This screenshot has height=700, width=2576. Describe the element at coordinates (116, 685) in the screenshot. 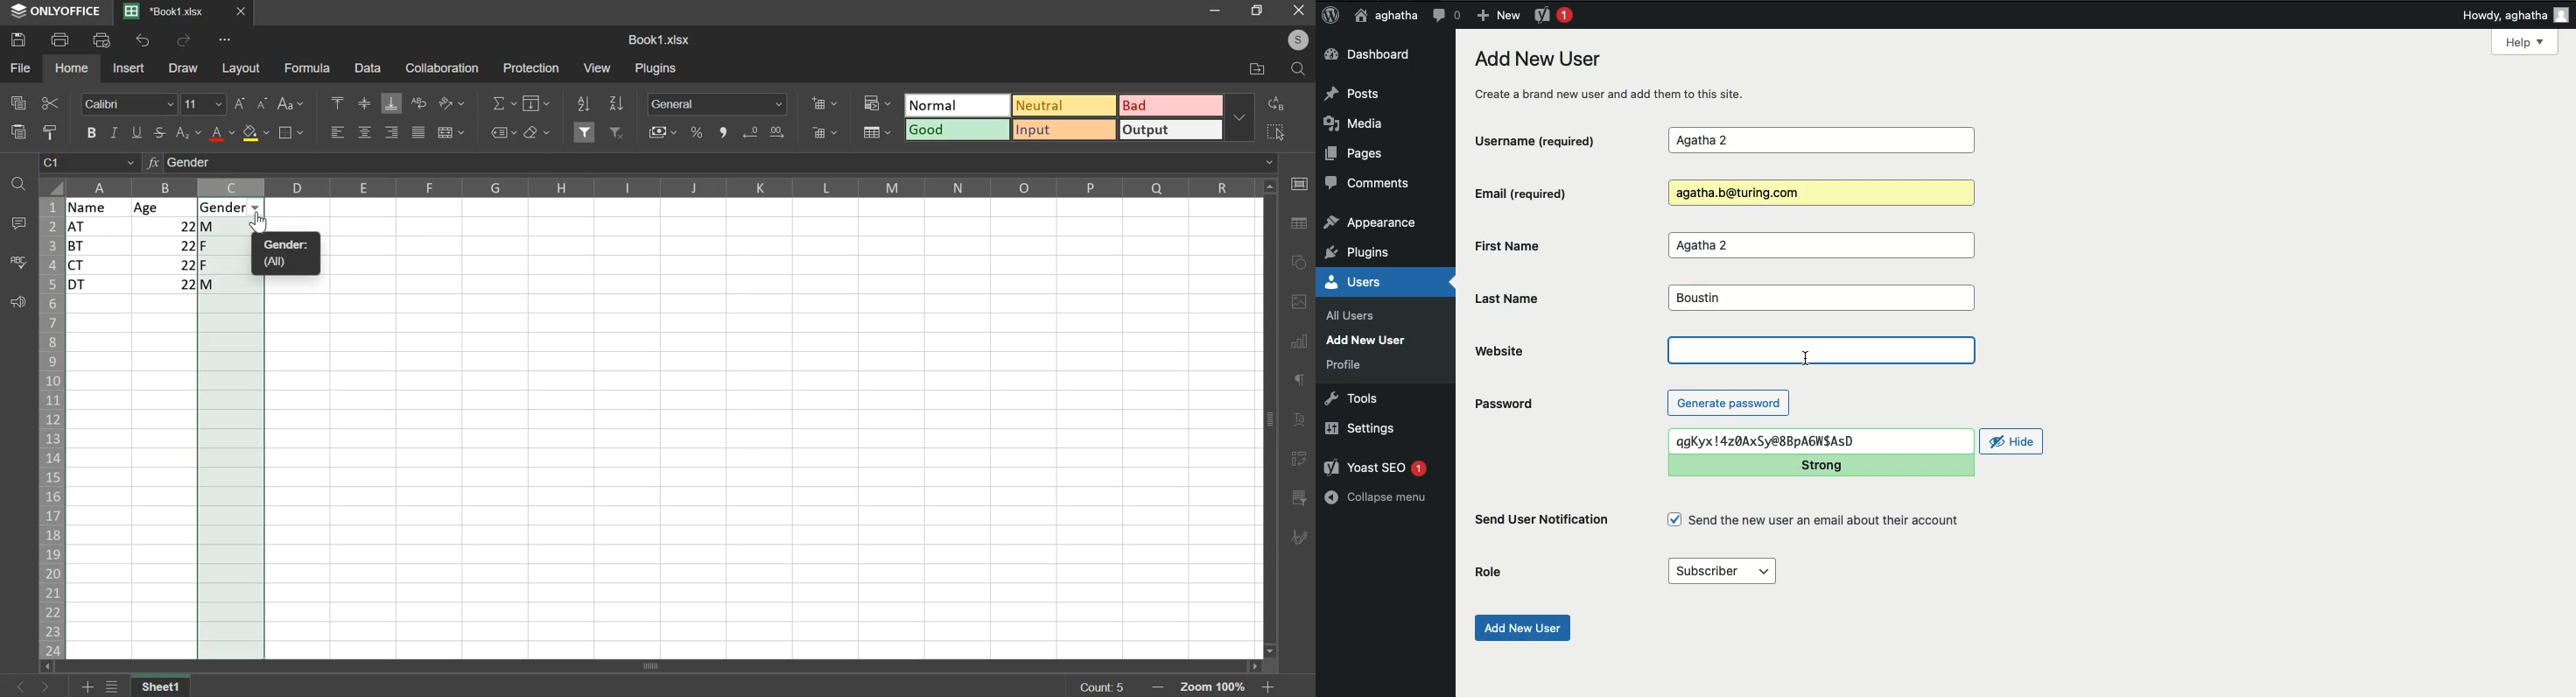

I see `list of sheets` at that location.